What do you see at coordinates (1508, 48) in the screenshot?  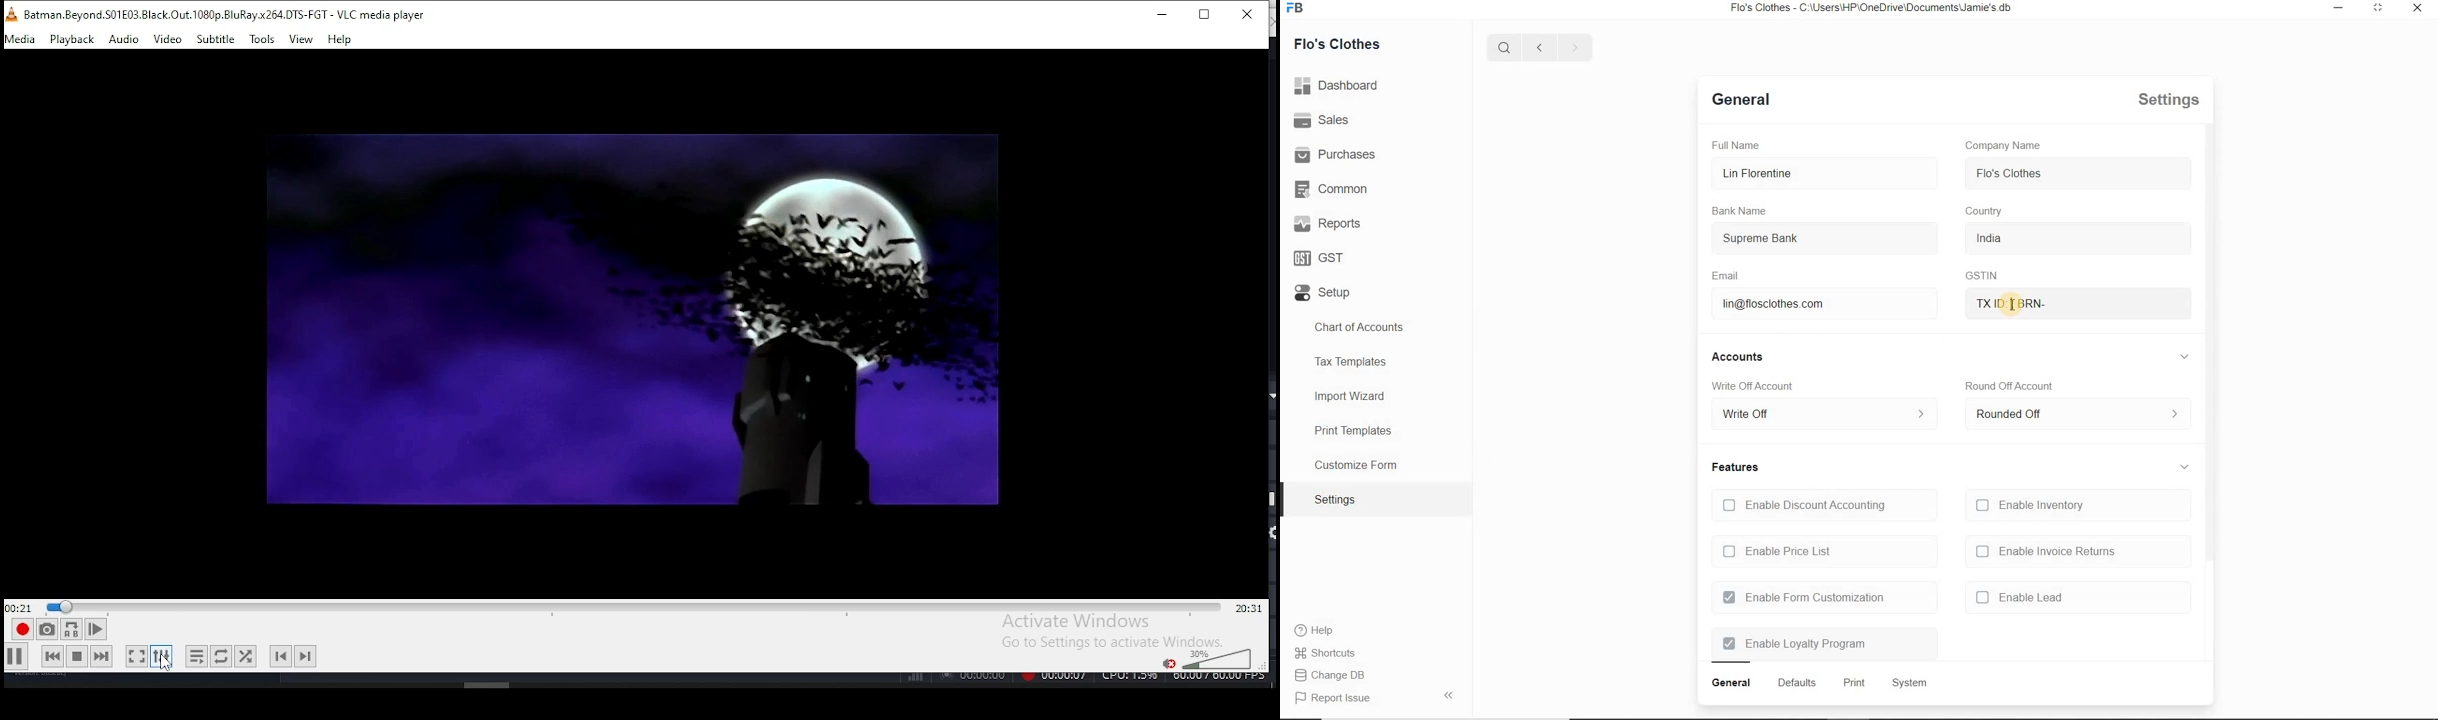 I see `search` at bounding box center [1508, 48].